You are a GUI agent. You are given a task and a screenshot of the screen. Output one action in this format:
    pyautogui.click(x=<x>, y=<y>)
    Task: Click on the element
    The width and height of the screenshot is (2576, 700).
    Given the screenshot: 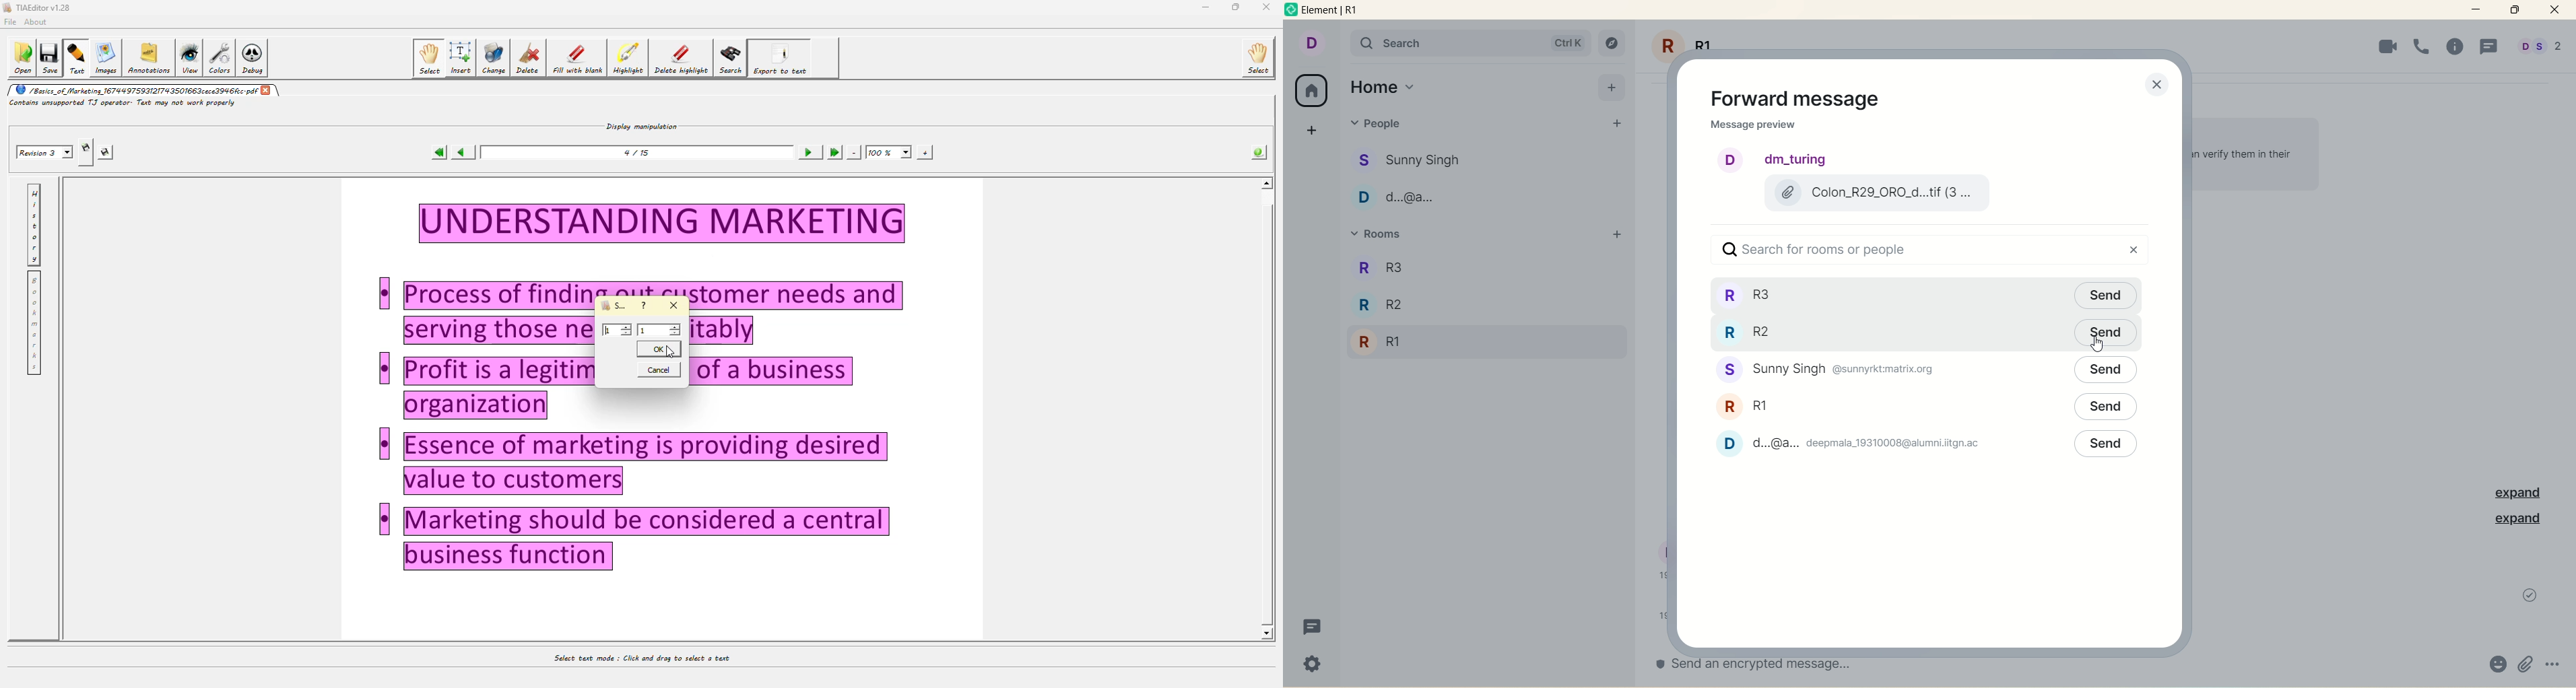 What is the action you would take?
    pyautogui.click(x=1335, y=11)
    